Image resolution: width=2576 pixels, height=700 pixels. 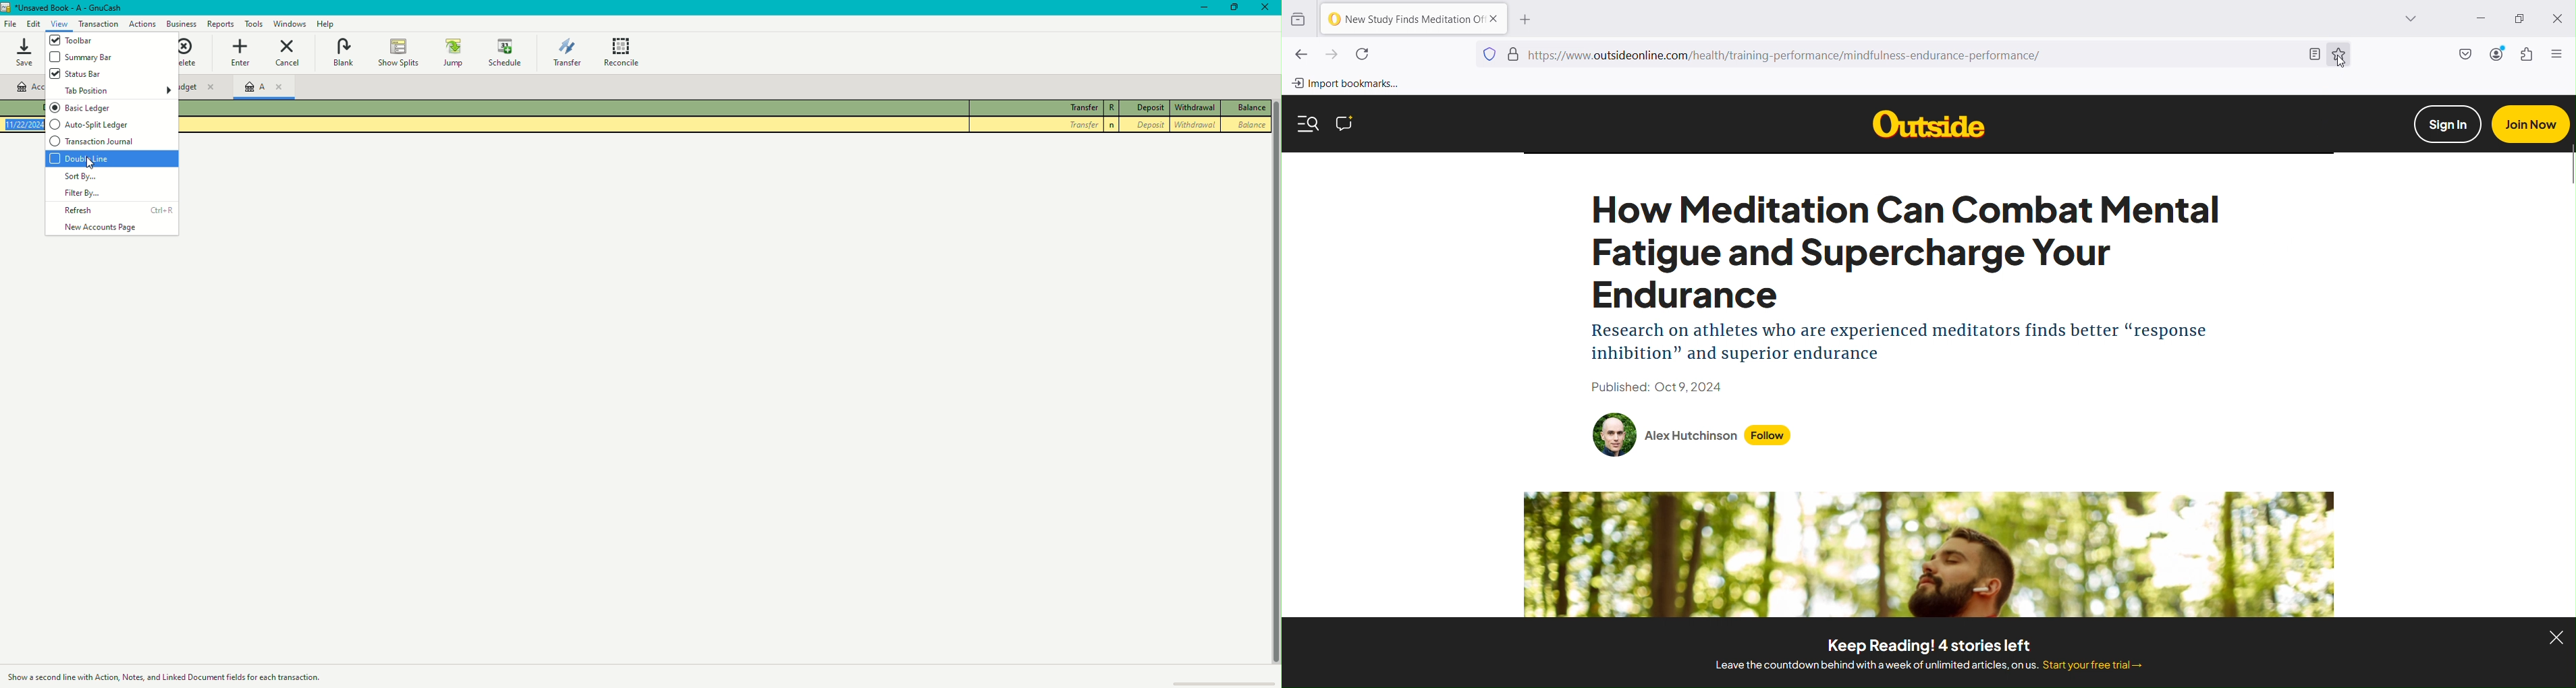 What do you see at coordinates (102, 227) in the screenshot?
I see `New Accounts Page` at bounding box center [102, 227].